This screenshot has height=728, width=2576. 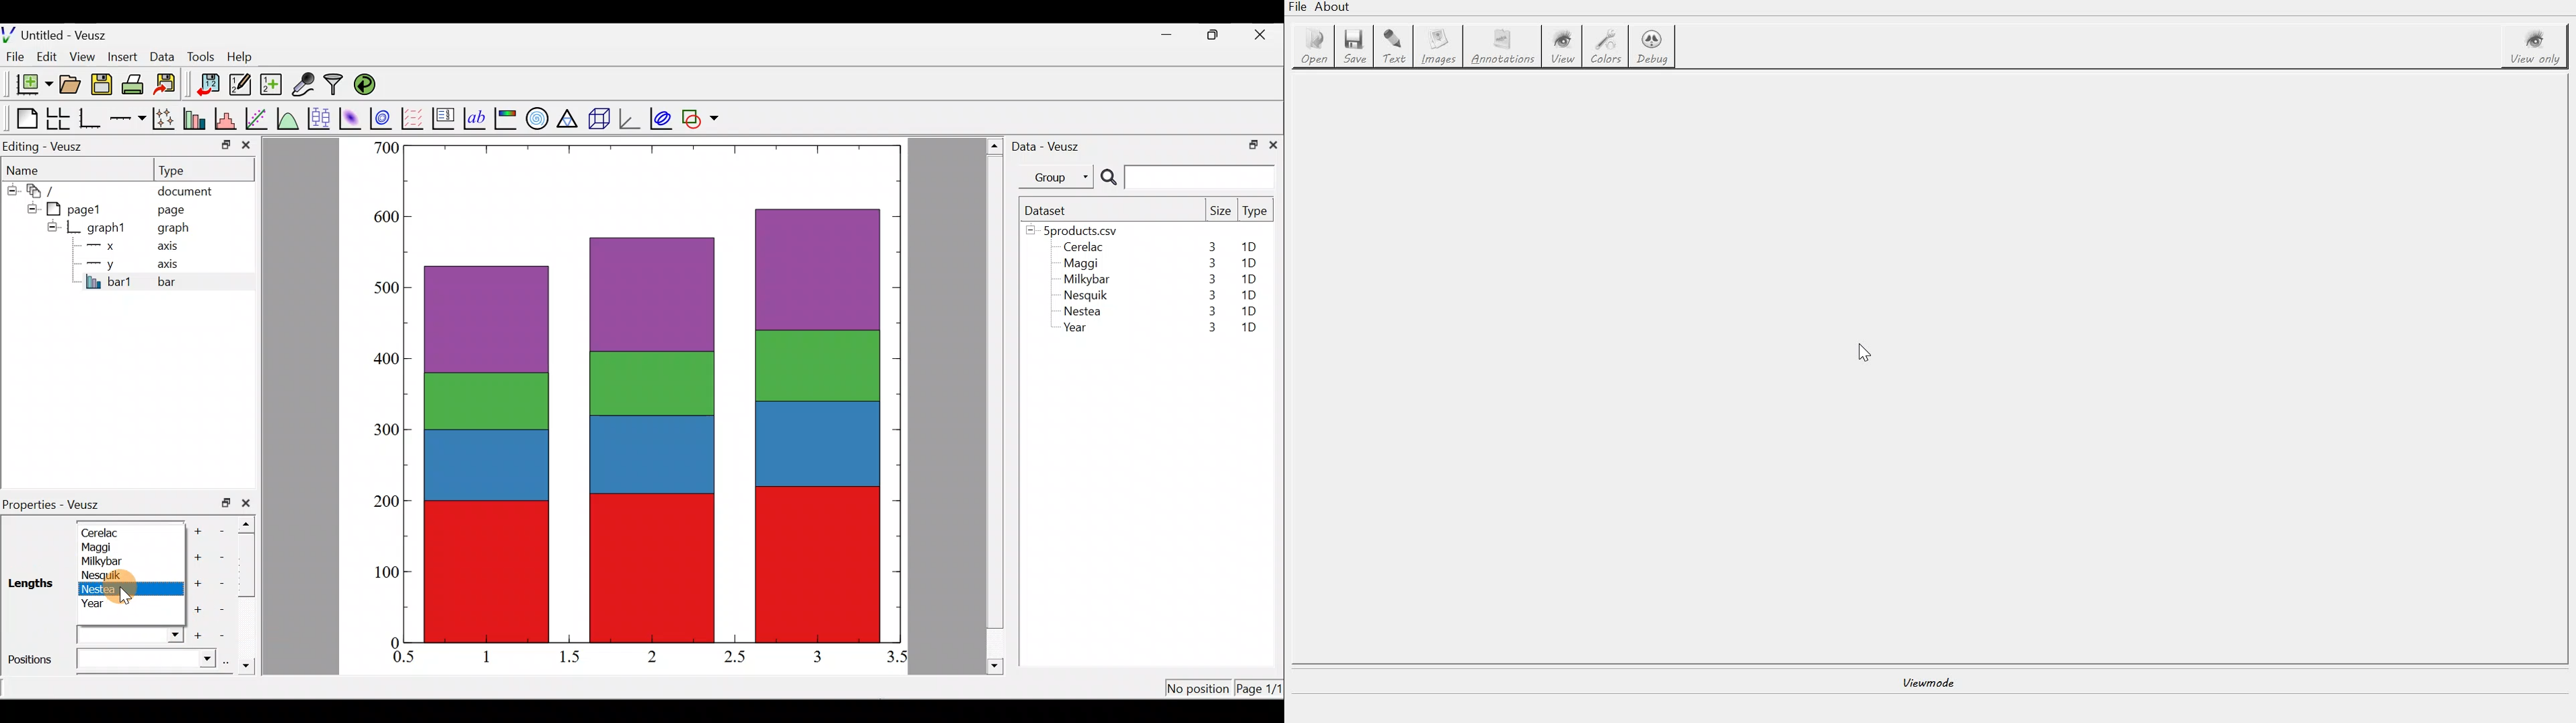 I want to click on close, so click(x=249, y=503).